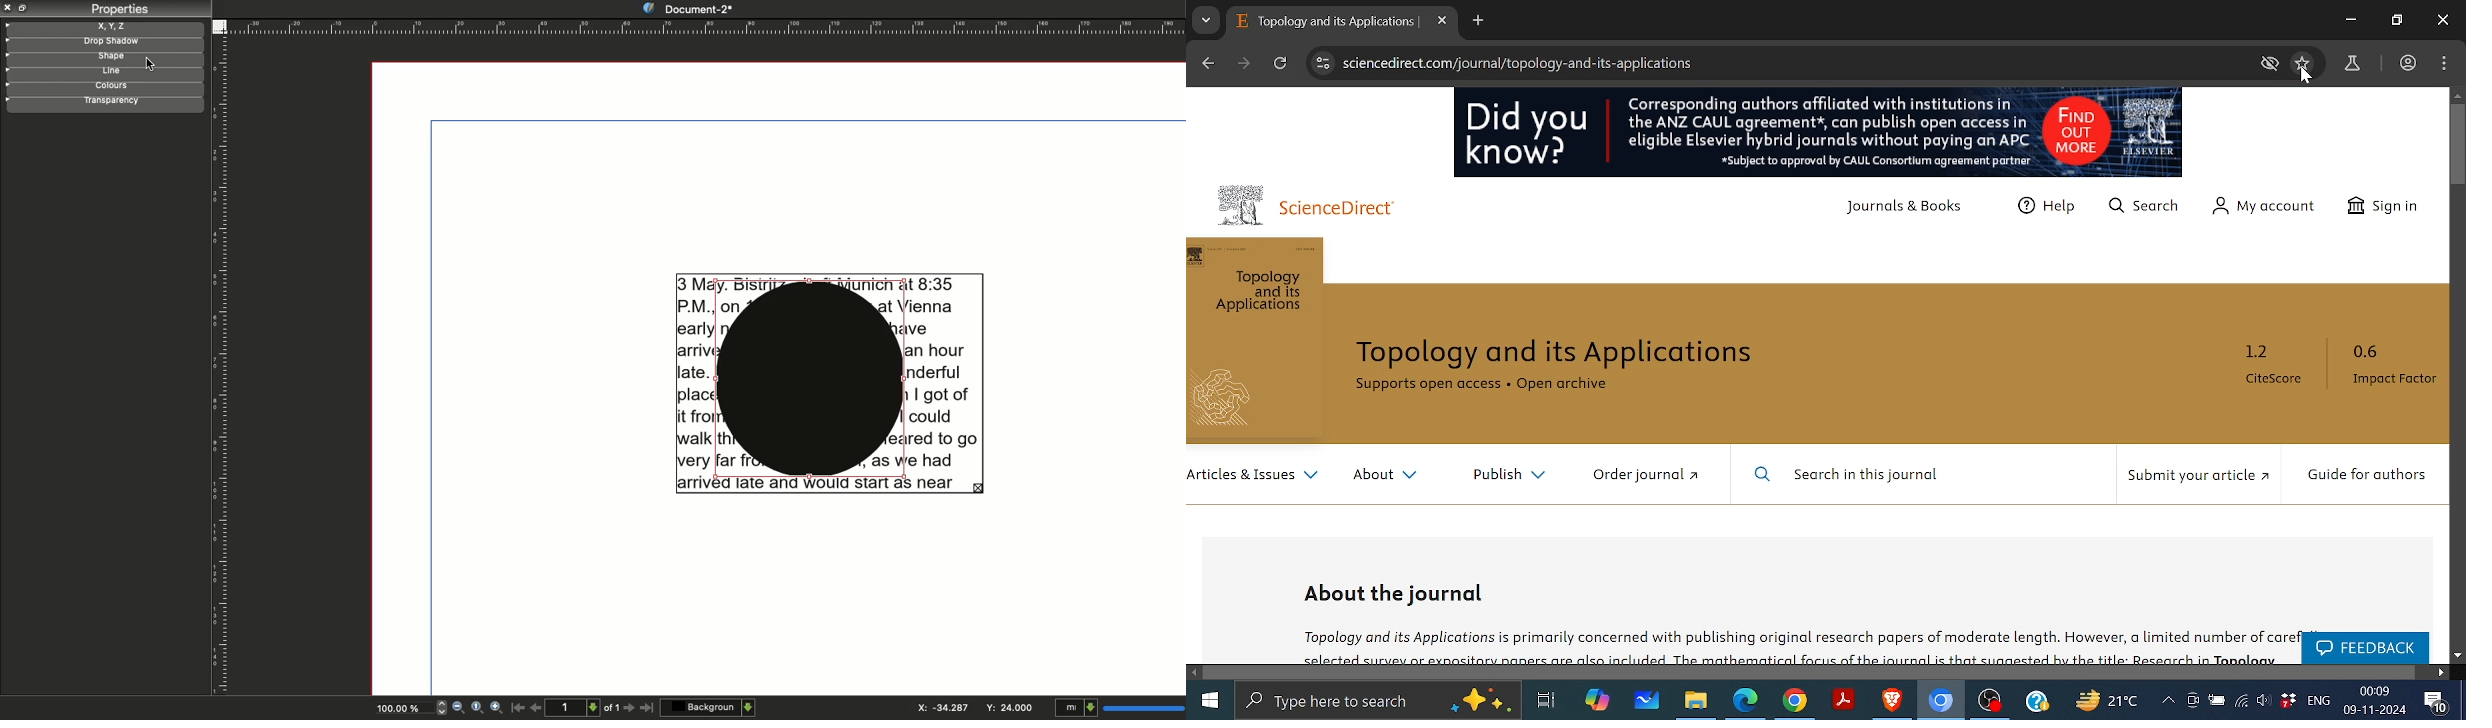 The image size is (2492, 728). Describe the element at coordinates (1008, 708) in the screenshot. I see `Y: 87.481` at that location.